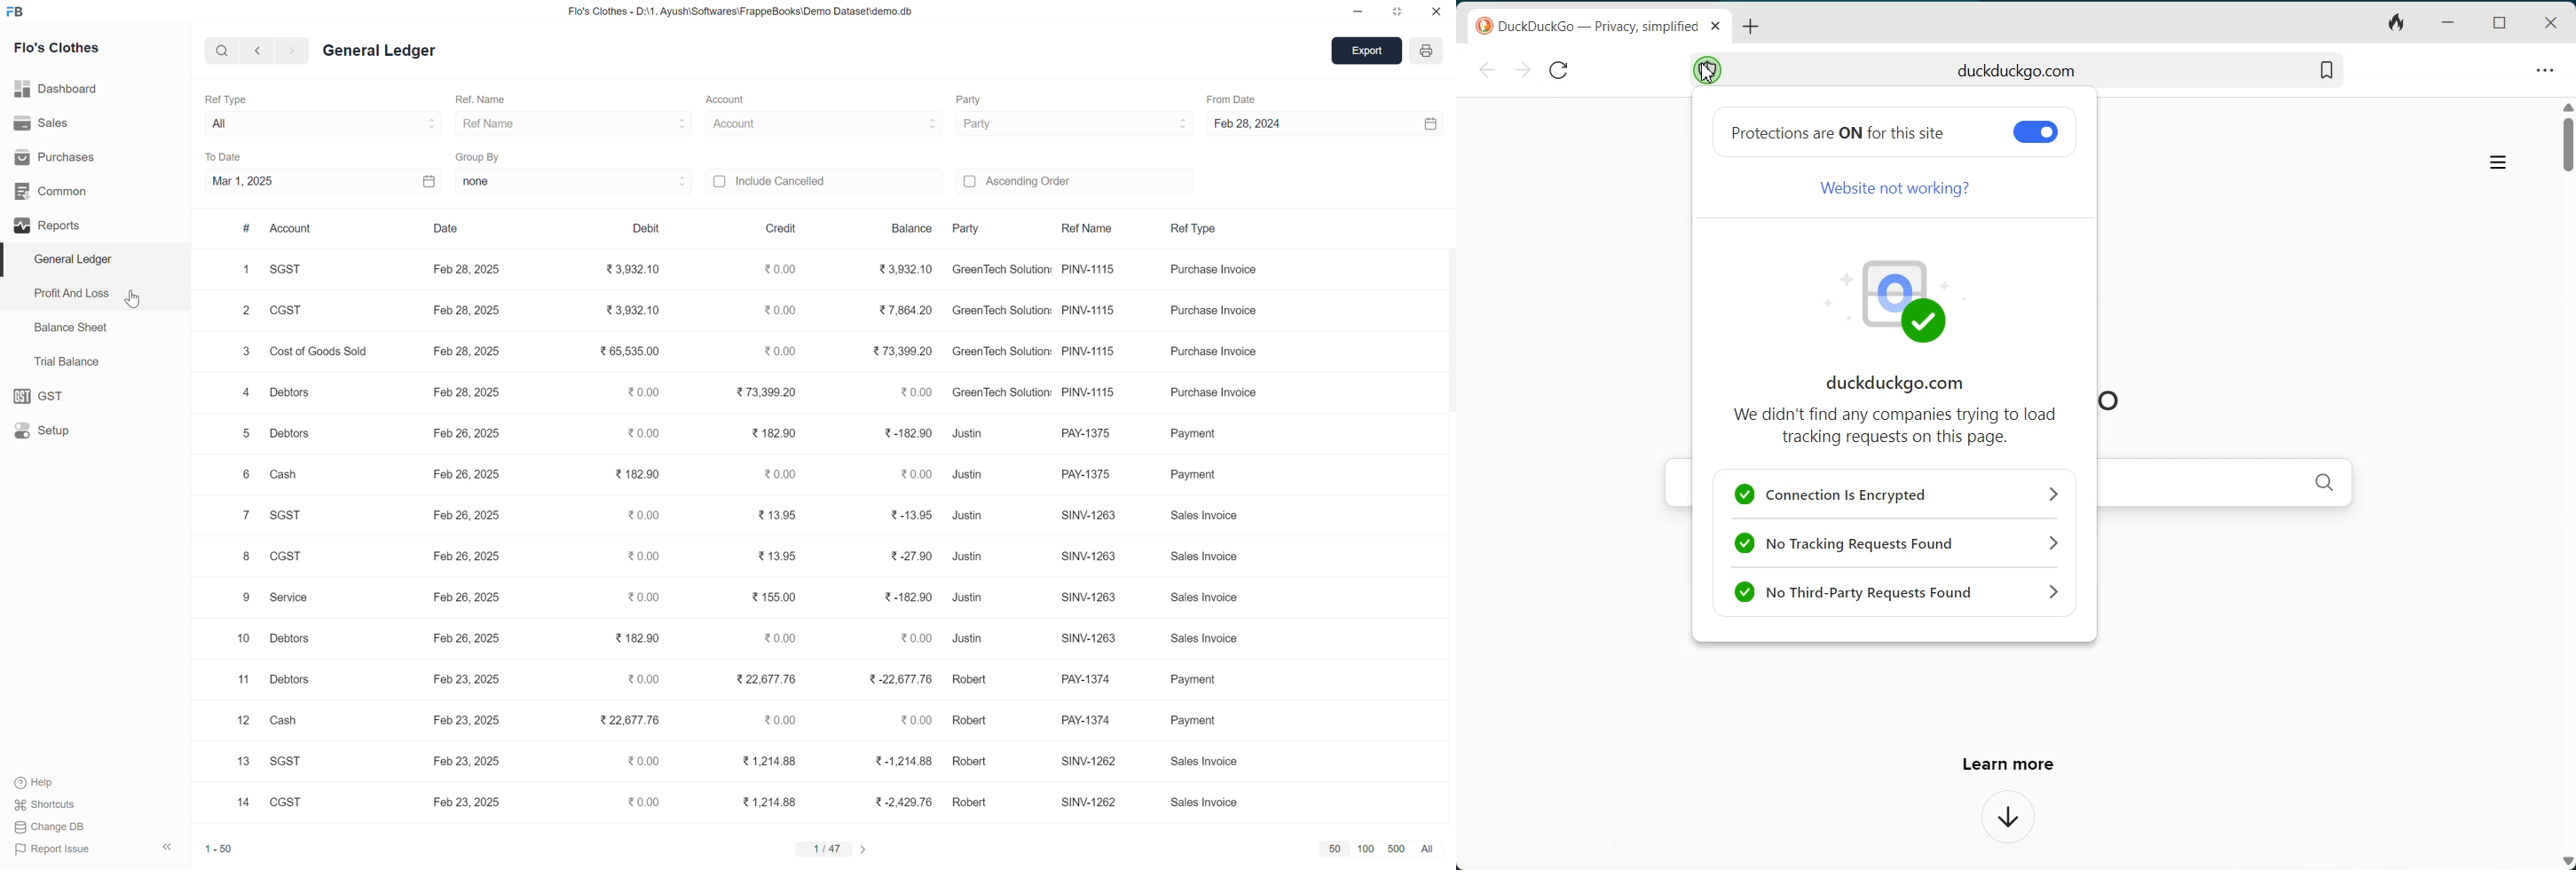 This screenshot has height=896, width=2576. What do you see at coordinates (245, 227) in the screenshot?
I see `#` at bounding box center [245, 227].